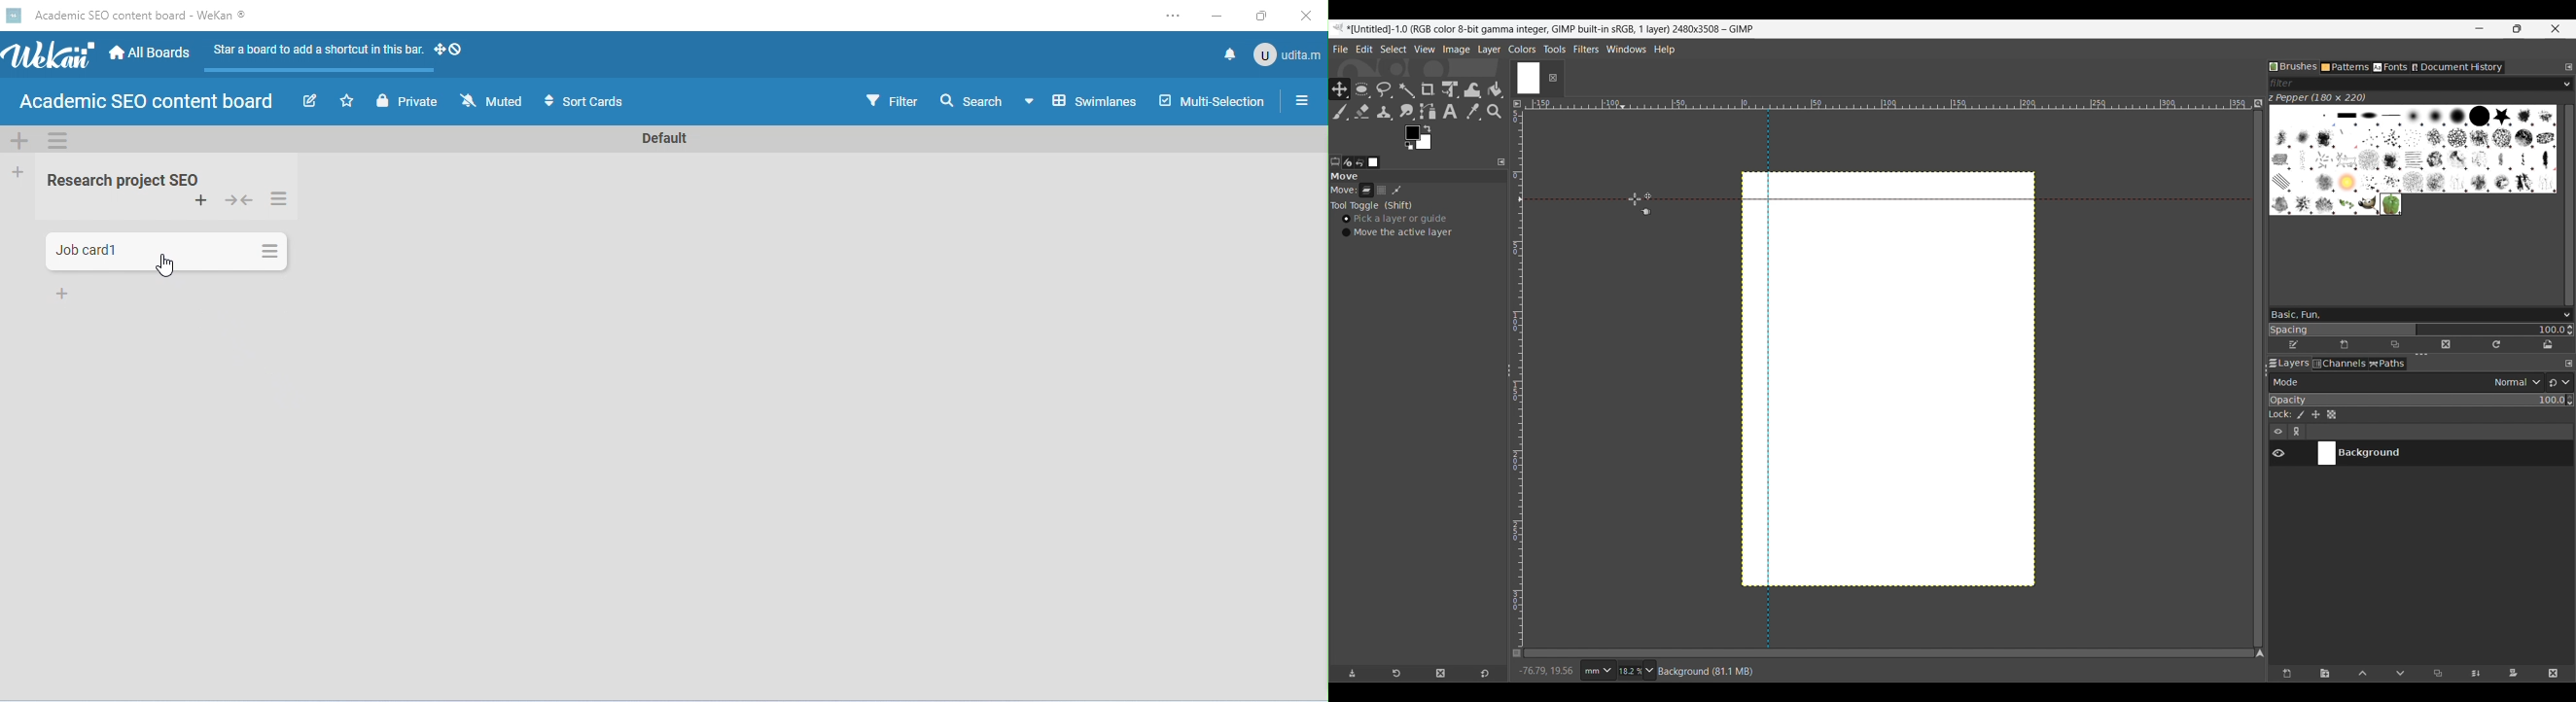  I want to click on Foreground color, so click(1417, 137).